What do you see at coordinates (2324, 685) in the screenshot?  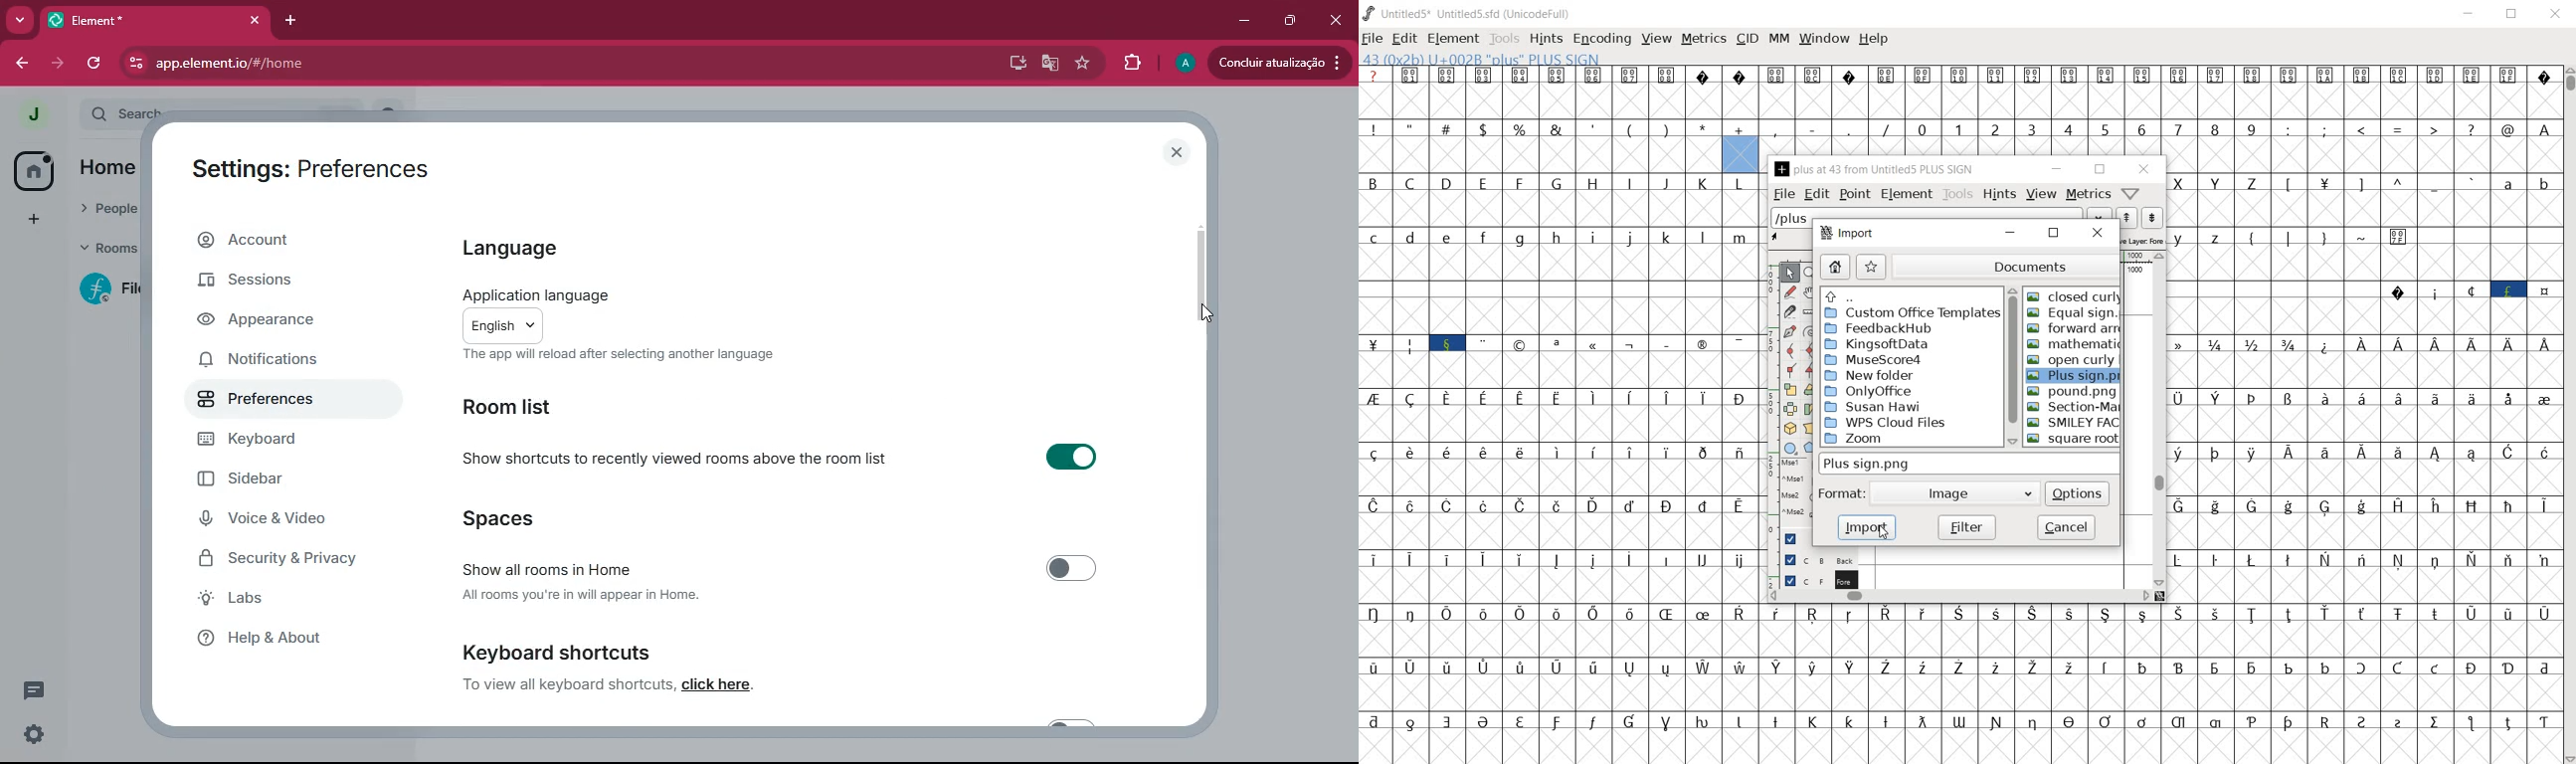 I see `https://labeling-s.turing.com/conversations/75682/view` at bounding box center [2324, 685].